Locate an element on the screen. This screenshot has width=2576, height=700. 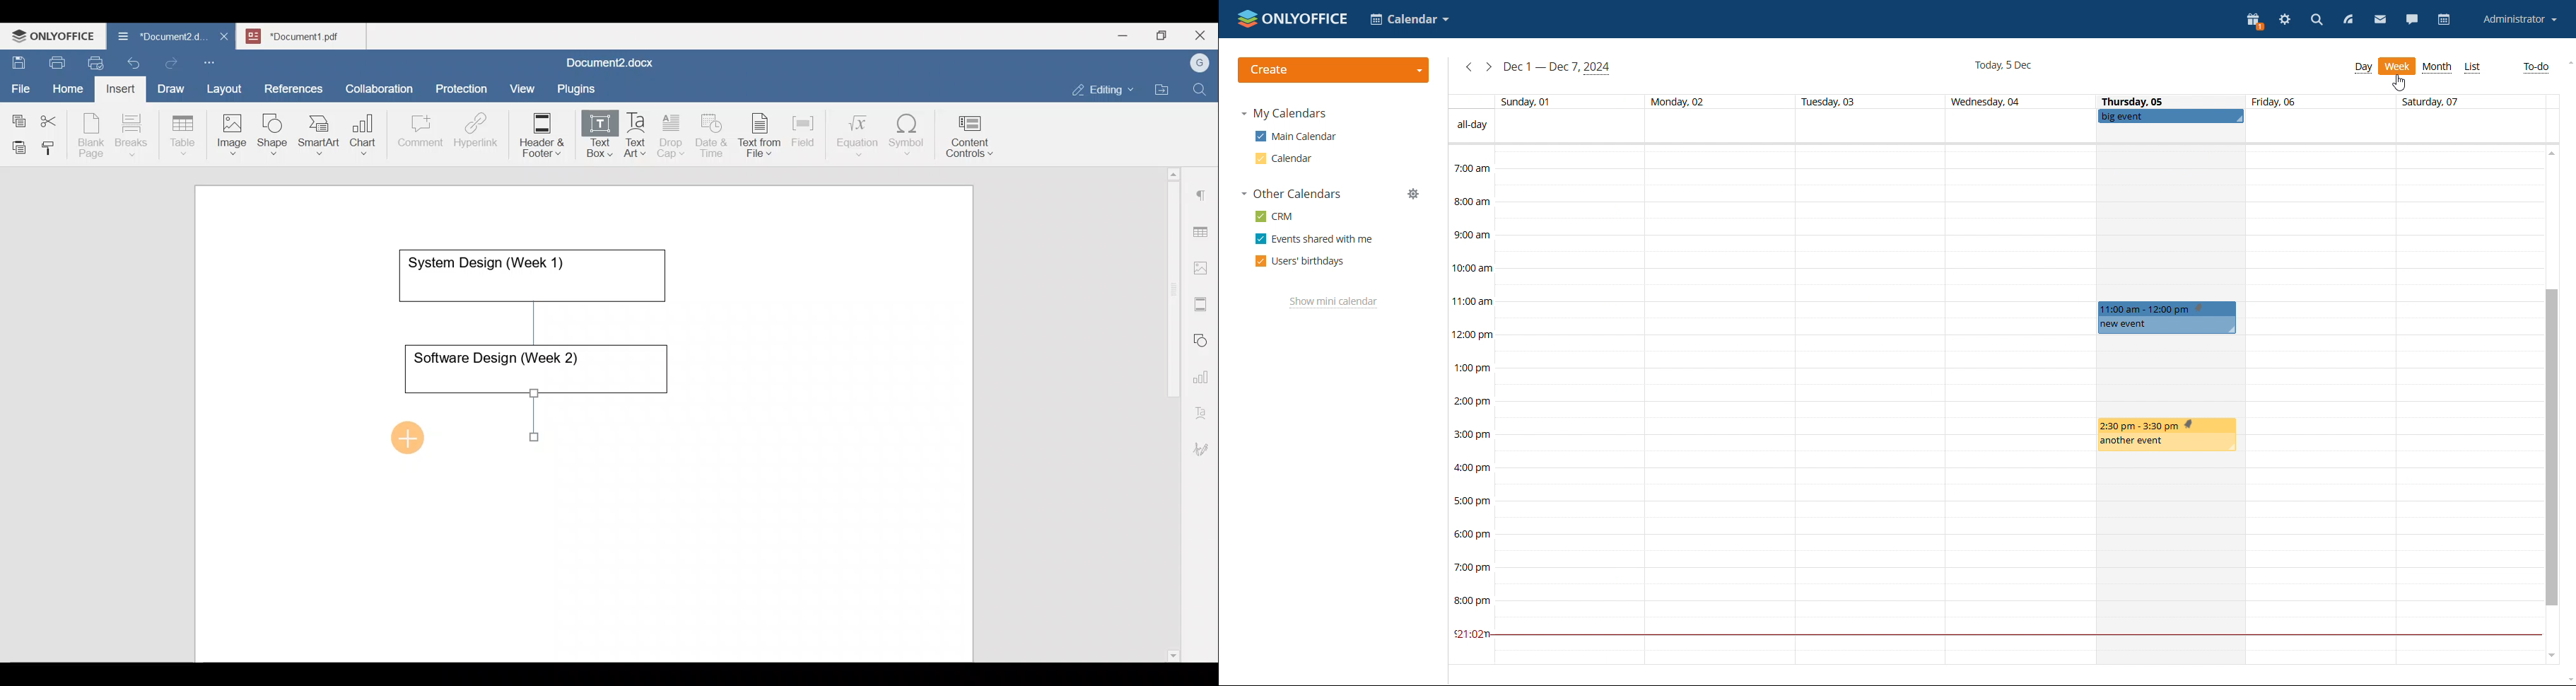
current date is located at coordinates (2002, 65).